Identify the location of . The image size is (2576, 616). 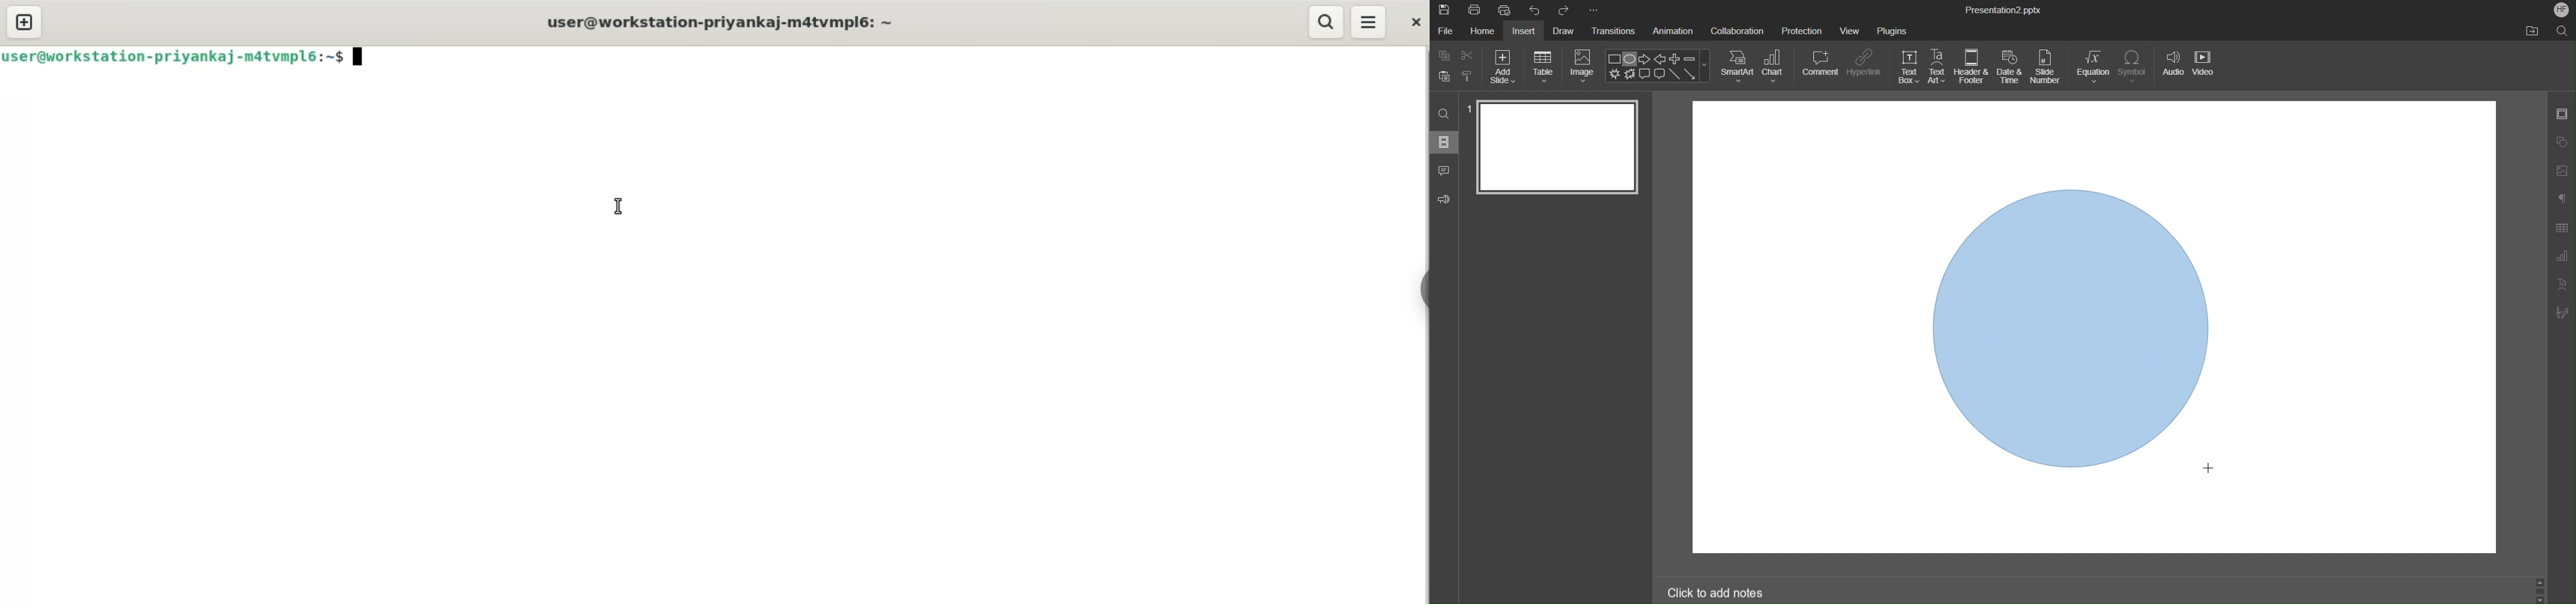
(1445, 75).